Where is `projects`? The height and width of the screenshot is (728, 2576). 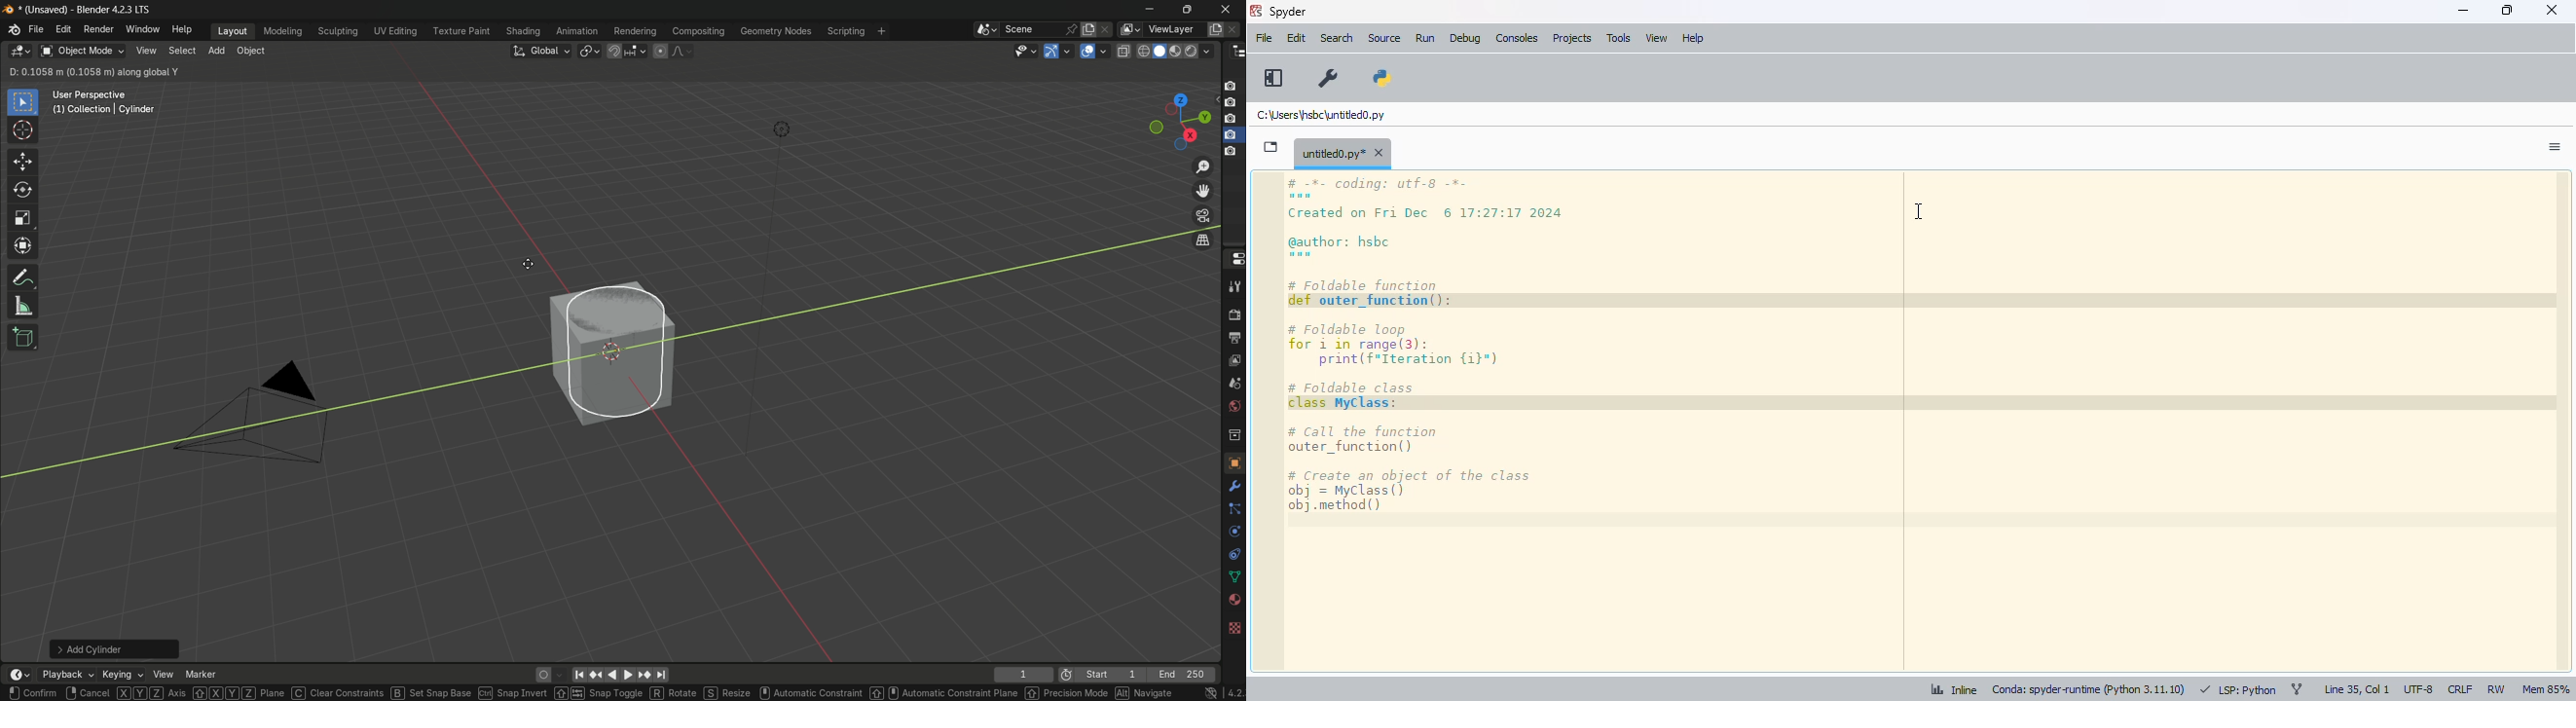
projects is located at coordinates (1572, 38).